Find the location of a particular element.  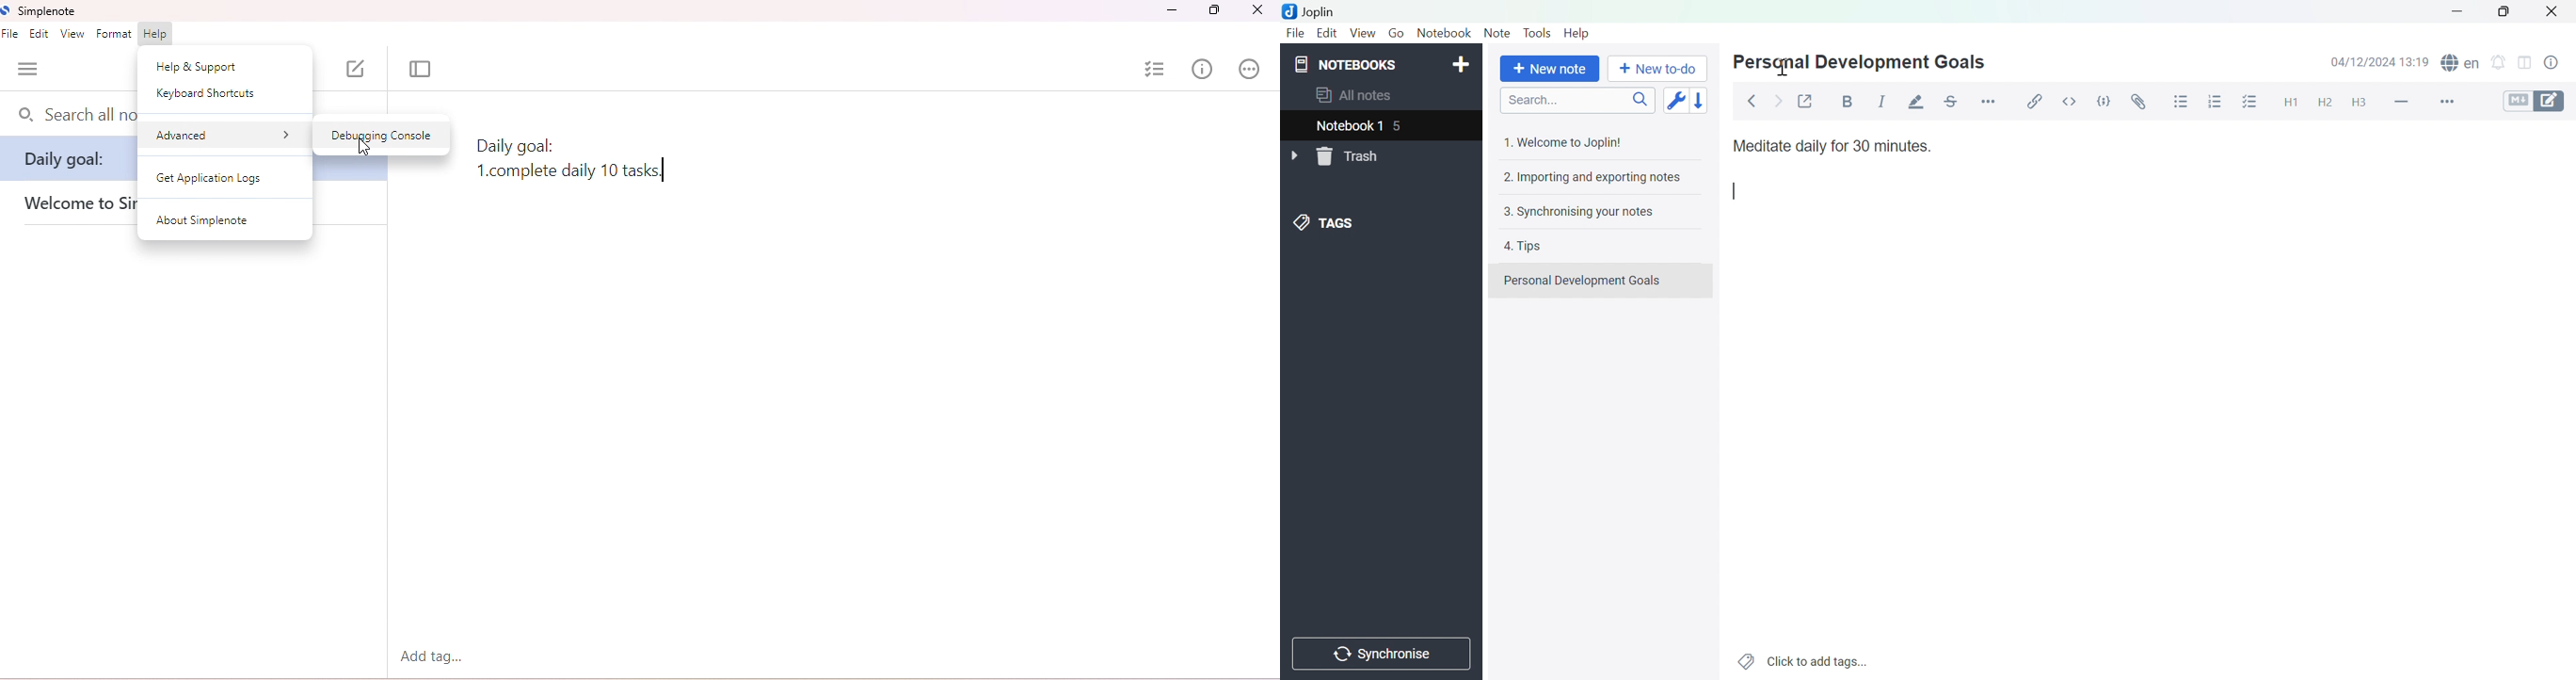

Minimize is located at coordinates (2456, 11).